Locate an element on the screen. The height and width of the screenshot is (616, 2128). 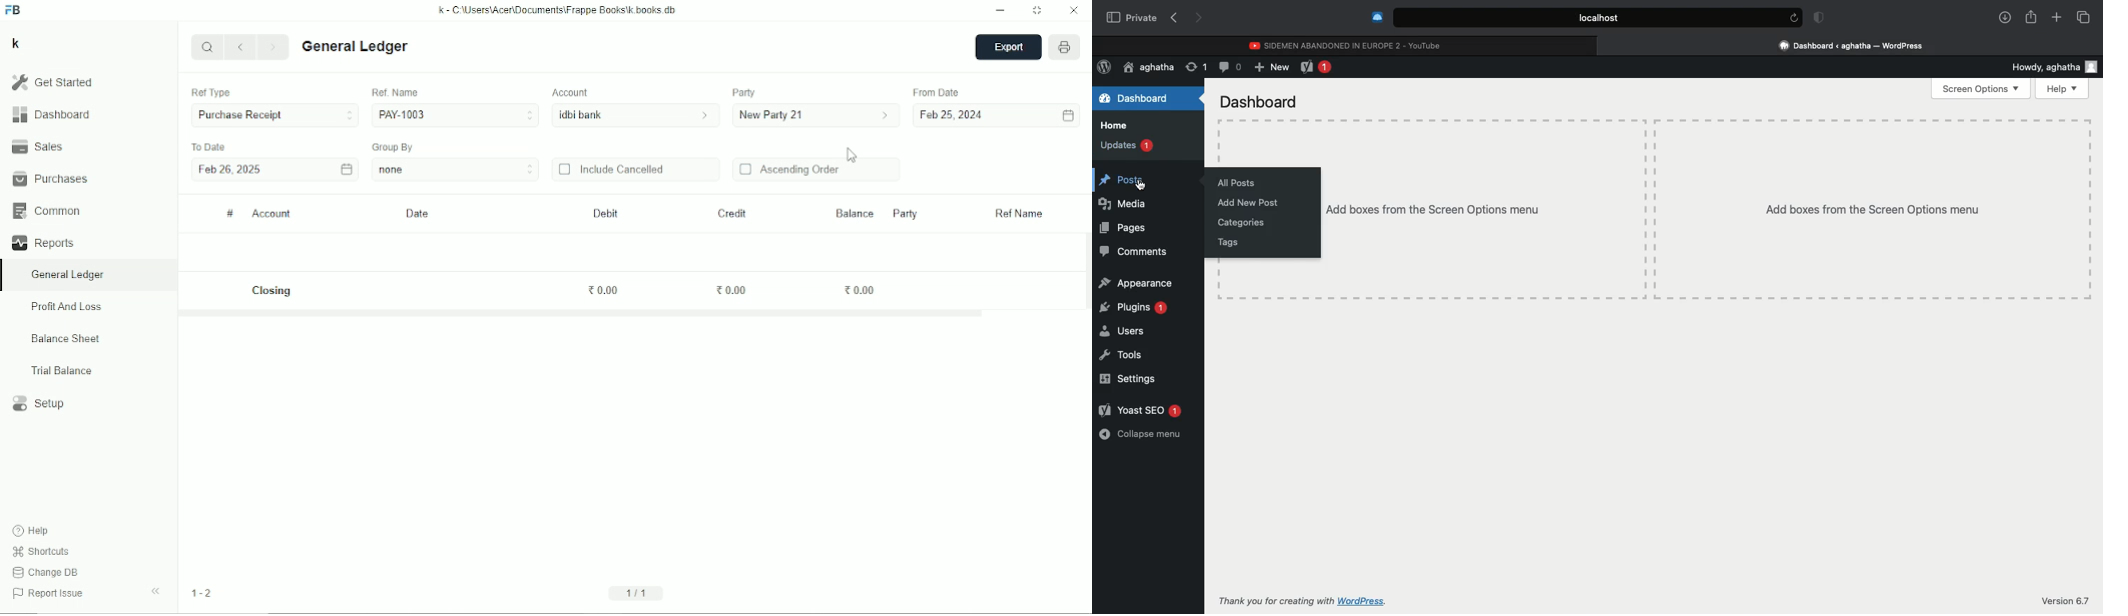
Toggle between form and full width is located at coordinates (1037, 11).